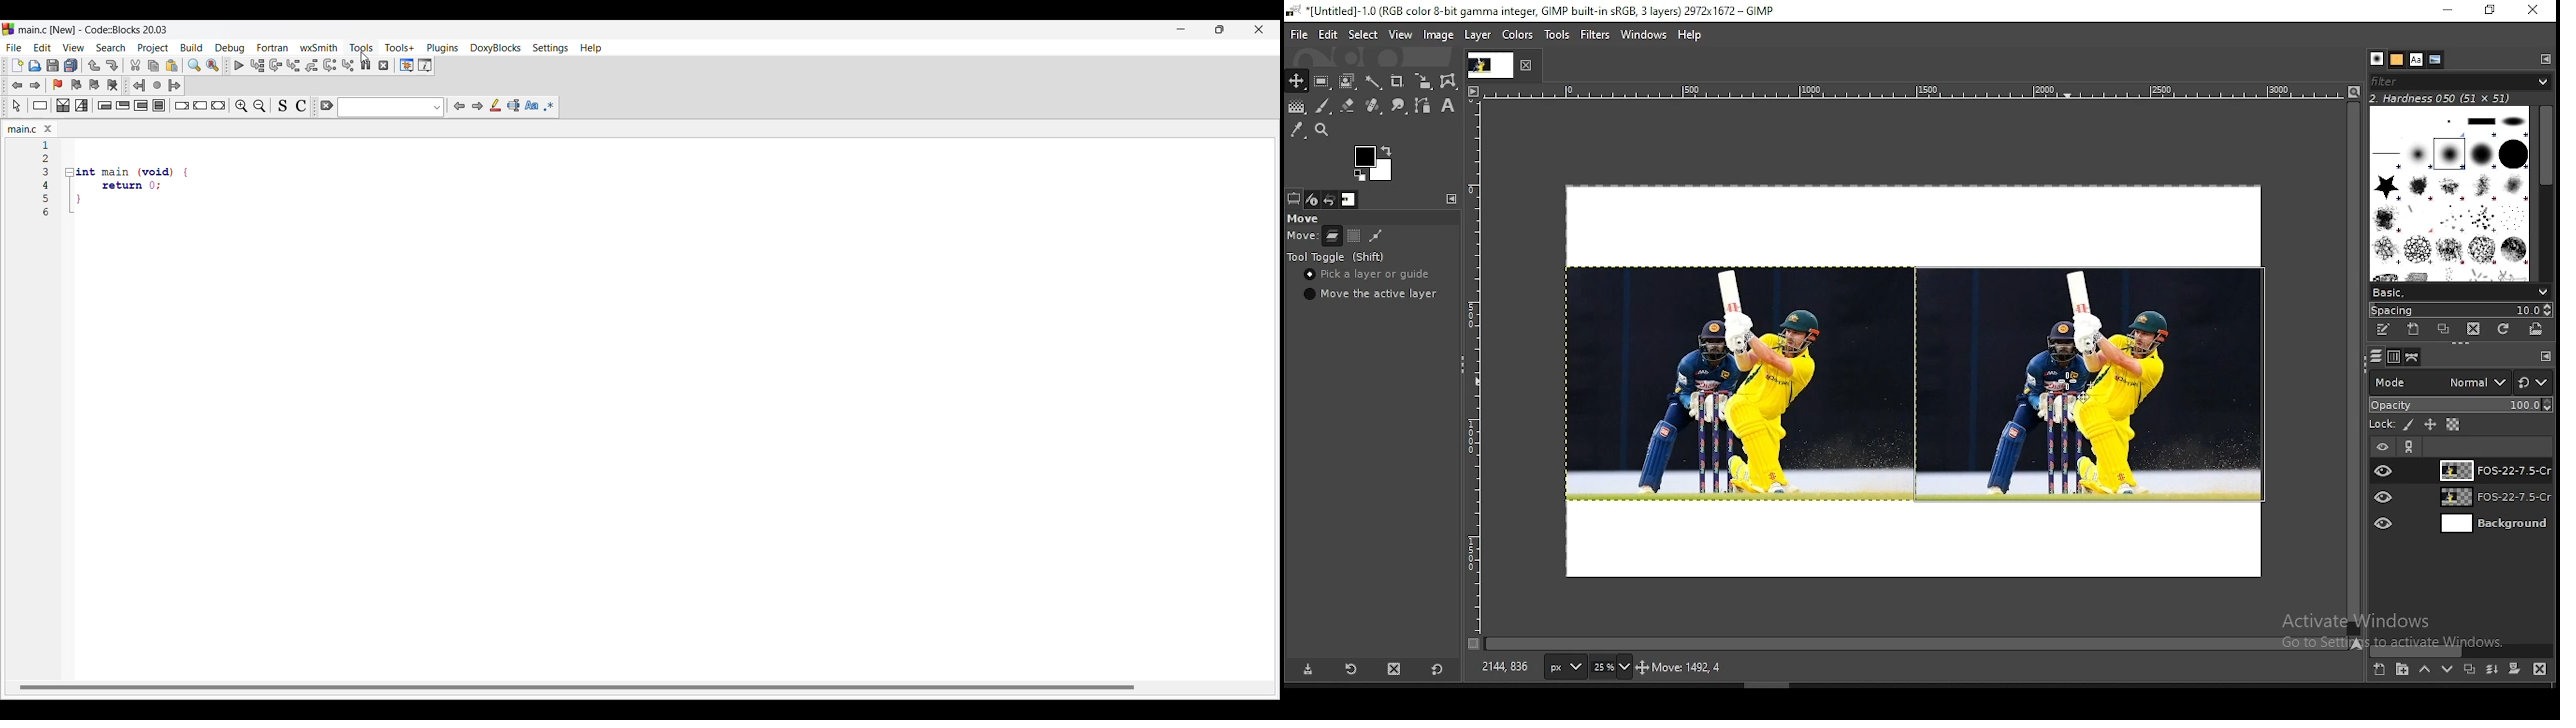  Describe the element at coordinates (1690, 37) in the screenshot. I see `help` at that location.